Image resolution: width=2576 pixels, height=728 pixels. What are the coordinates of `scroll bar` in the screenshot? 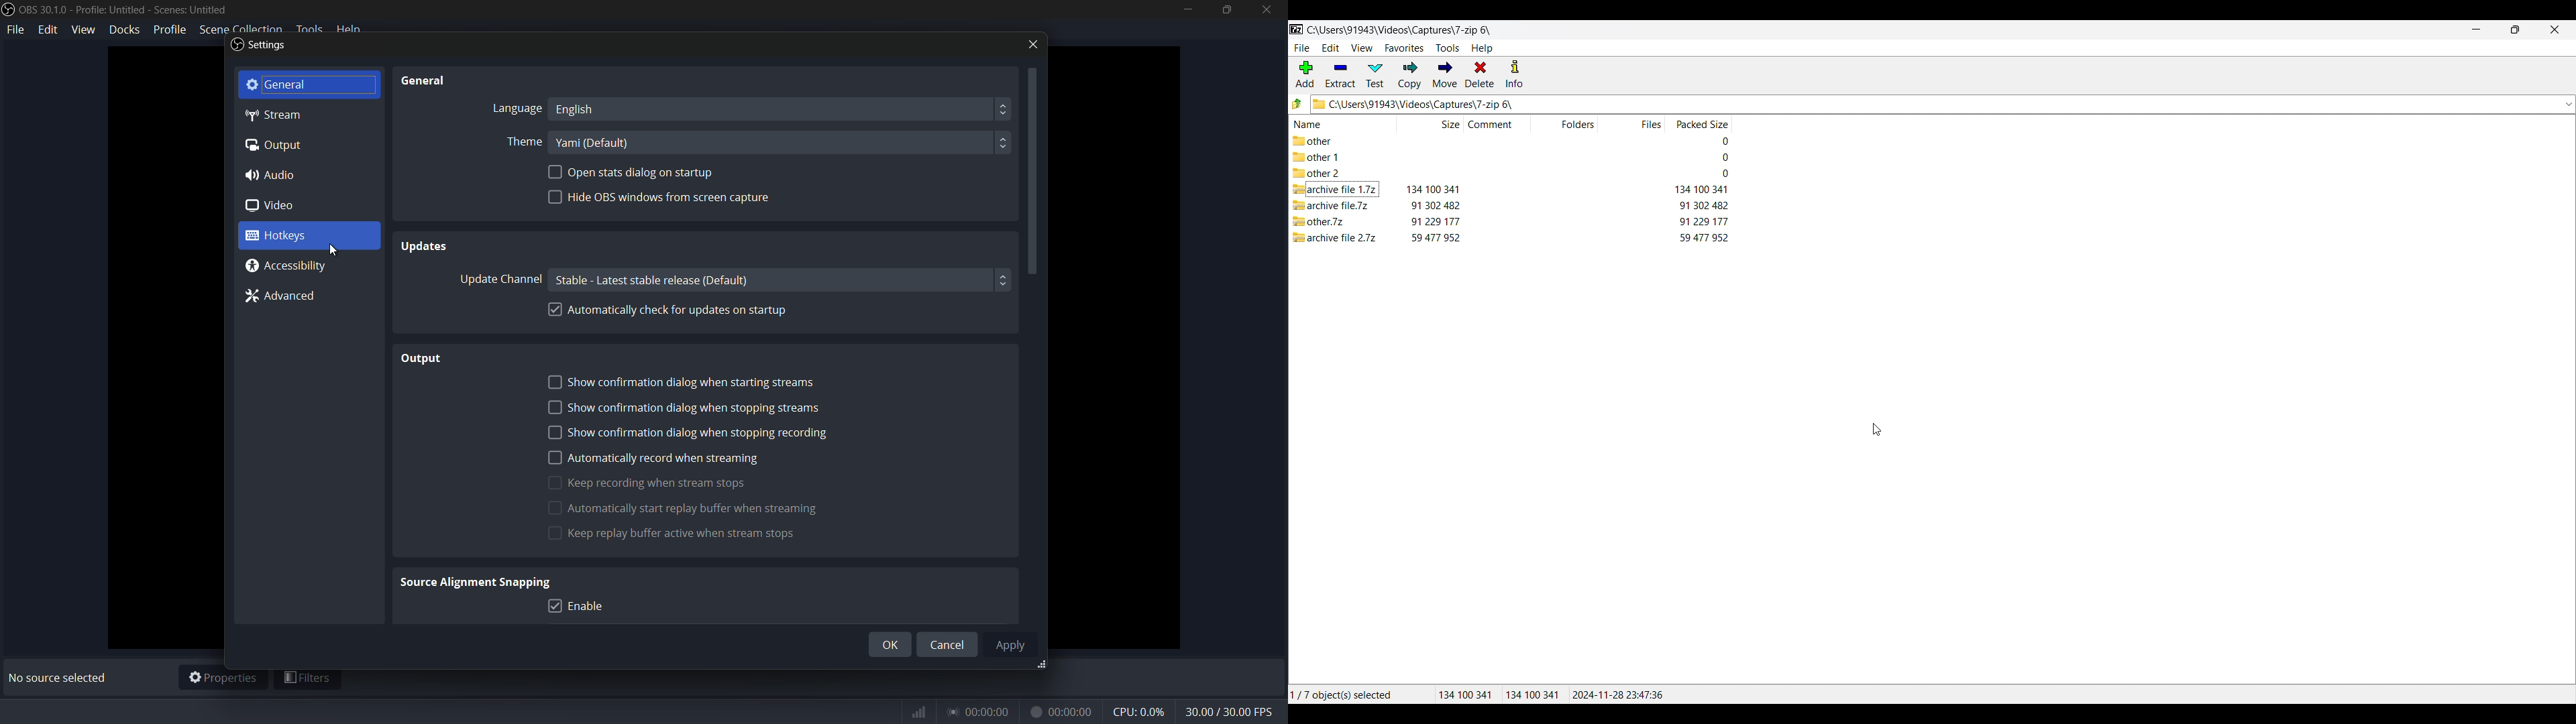 It's located at (1032, 172).